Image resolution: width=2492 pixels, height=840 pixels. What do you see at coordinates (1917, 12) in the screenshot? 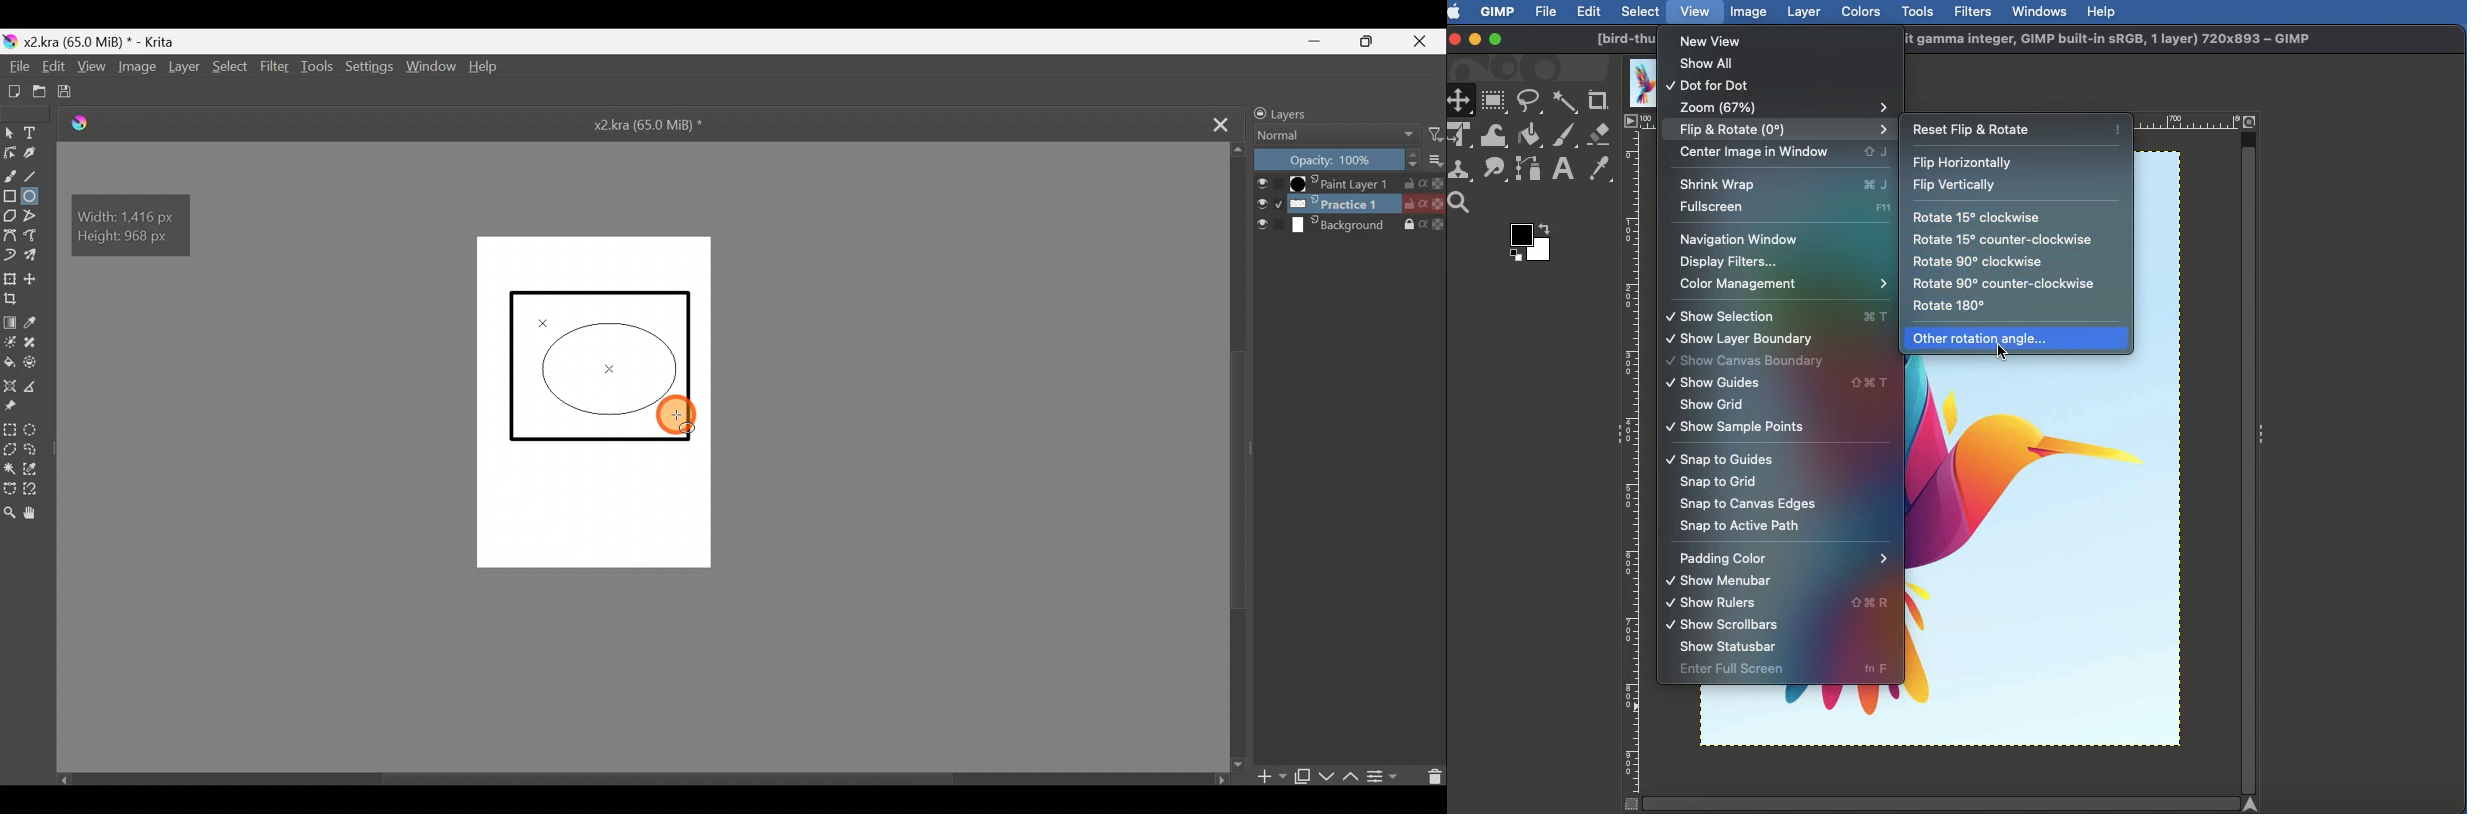
I see `Tools` at bounding box center [1917, 12].